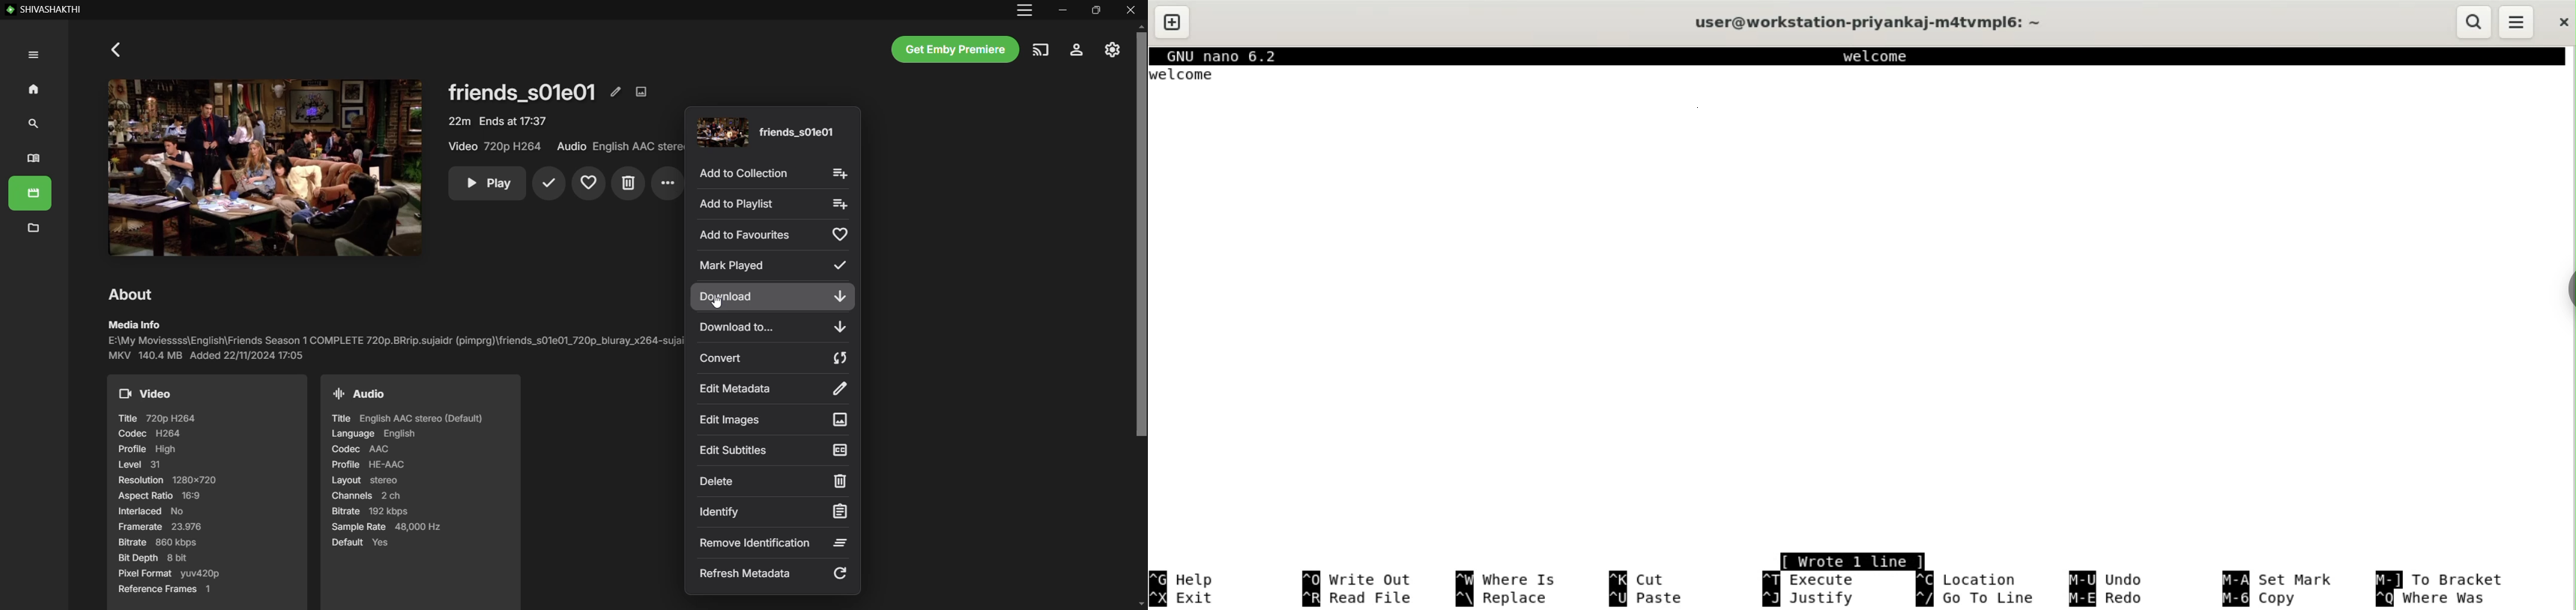 Image resolution: width=2576 pixels, height=616 pixels. Describe the element at coordinates (2566, 289) in the screenshot. I see `sidebar` at that location.